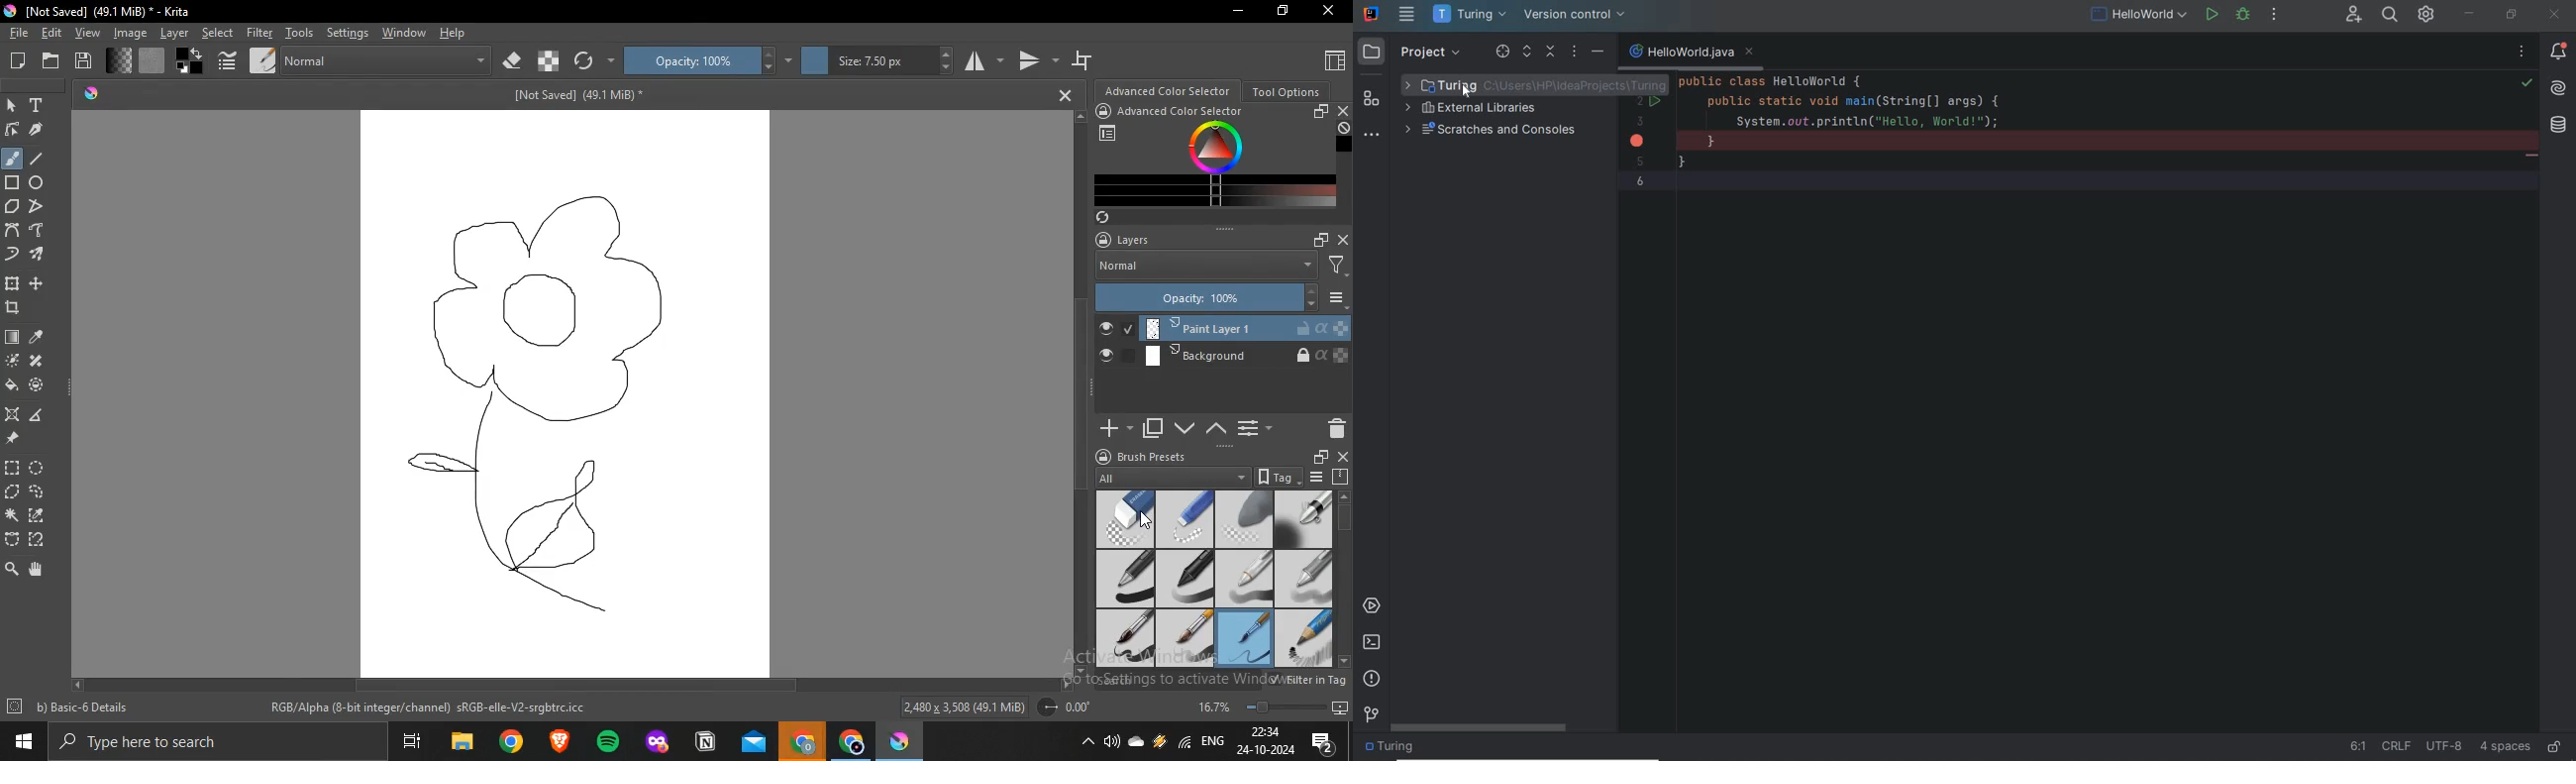 This screenshot has height=784, width=2576. Describe the element at coordinates (83, 707) in the screenshot. I see `b) Basic-6 Details` at that location.